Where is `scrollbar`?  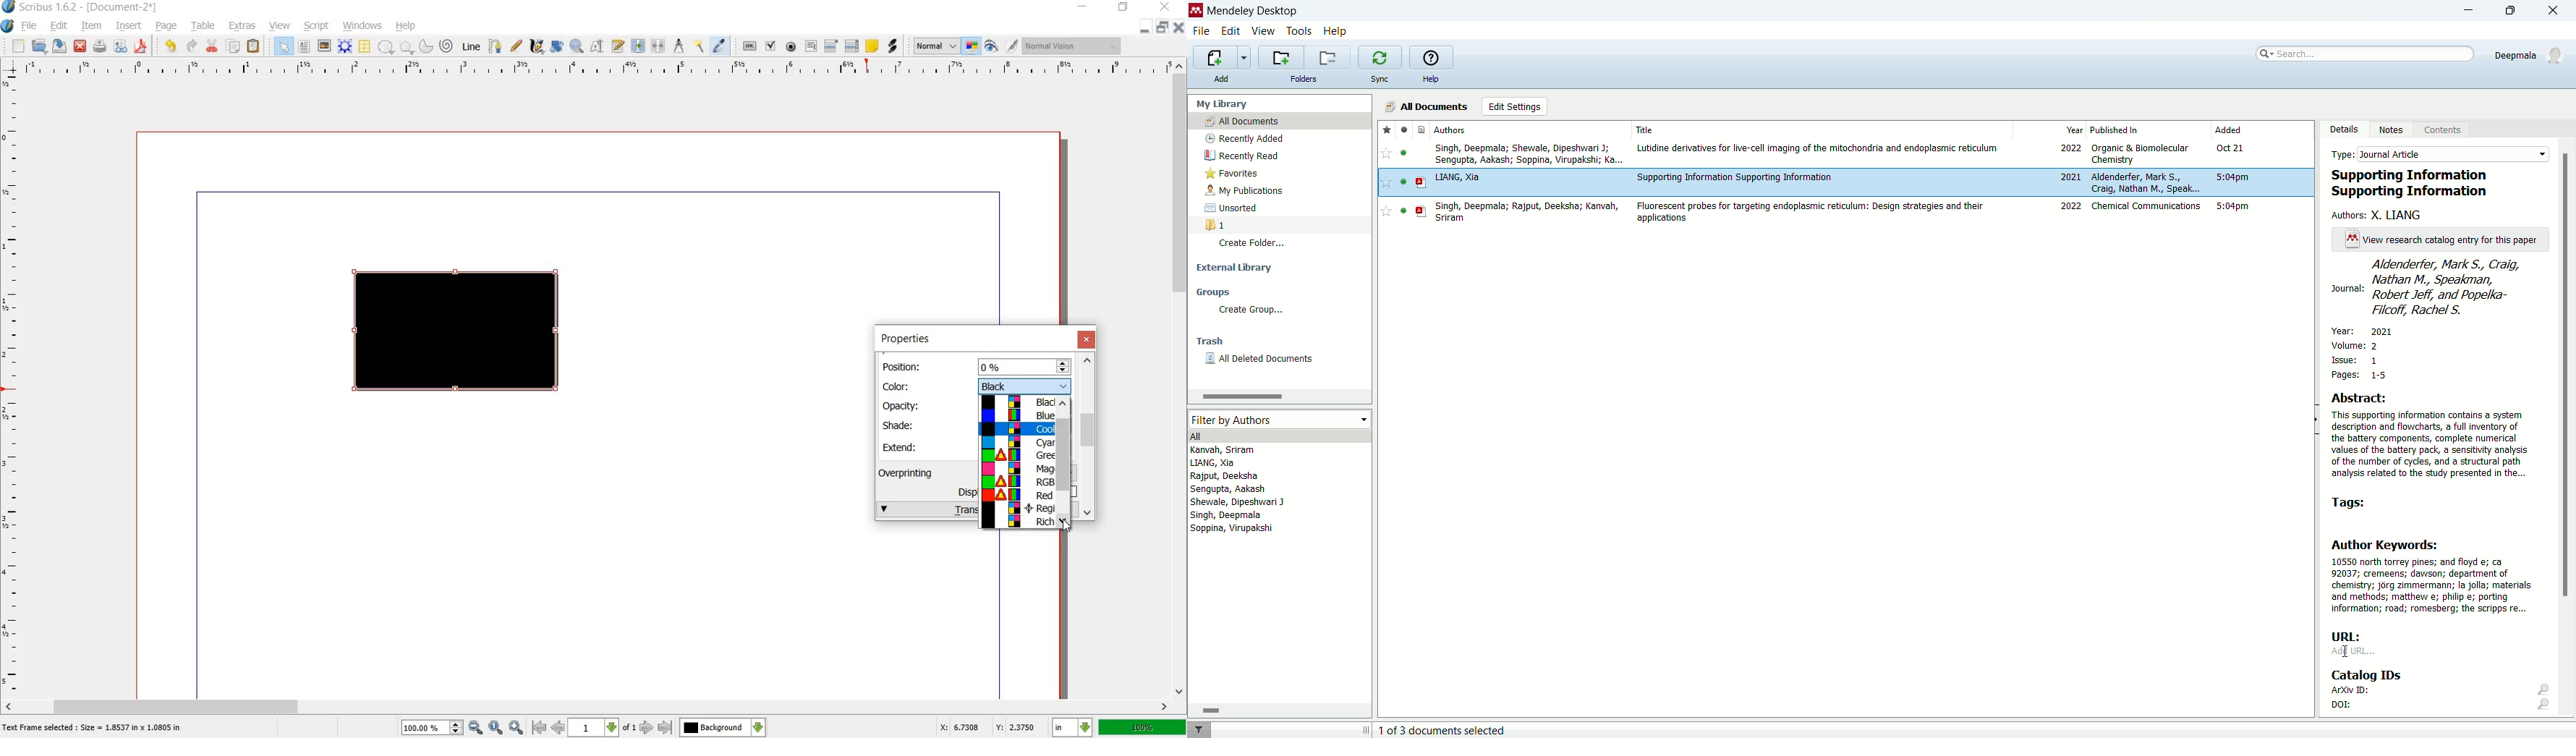 scrollbar is located at coordinates (1089, 435).